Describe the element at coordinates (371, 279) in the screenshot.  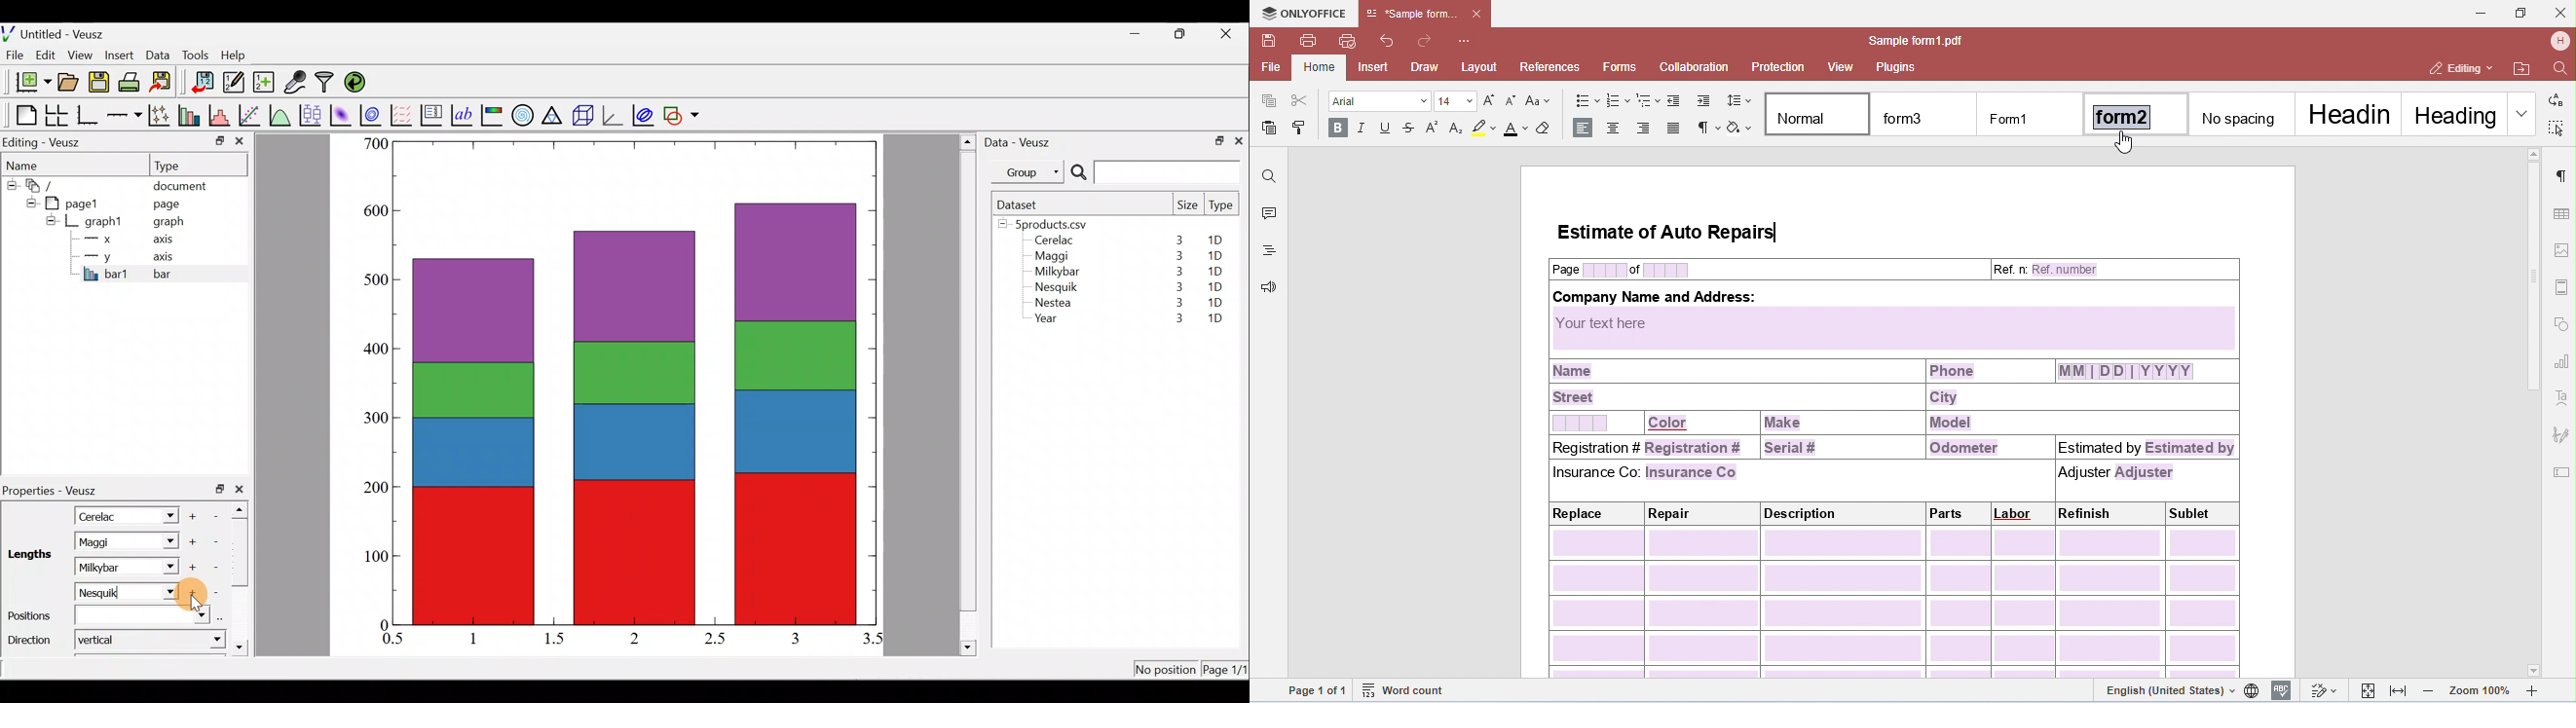
I see `500` at that location.